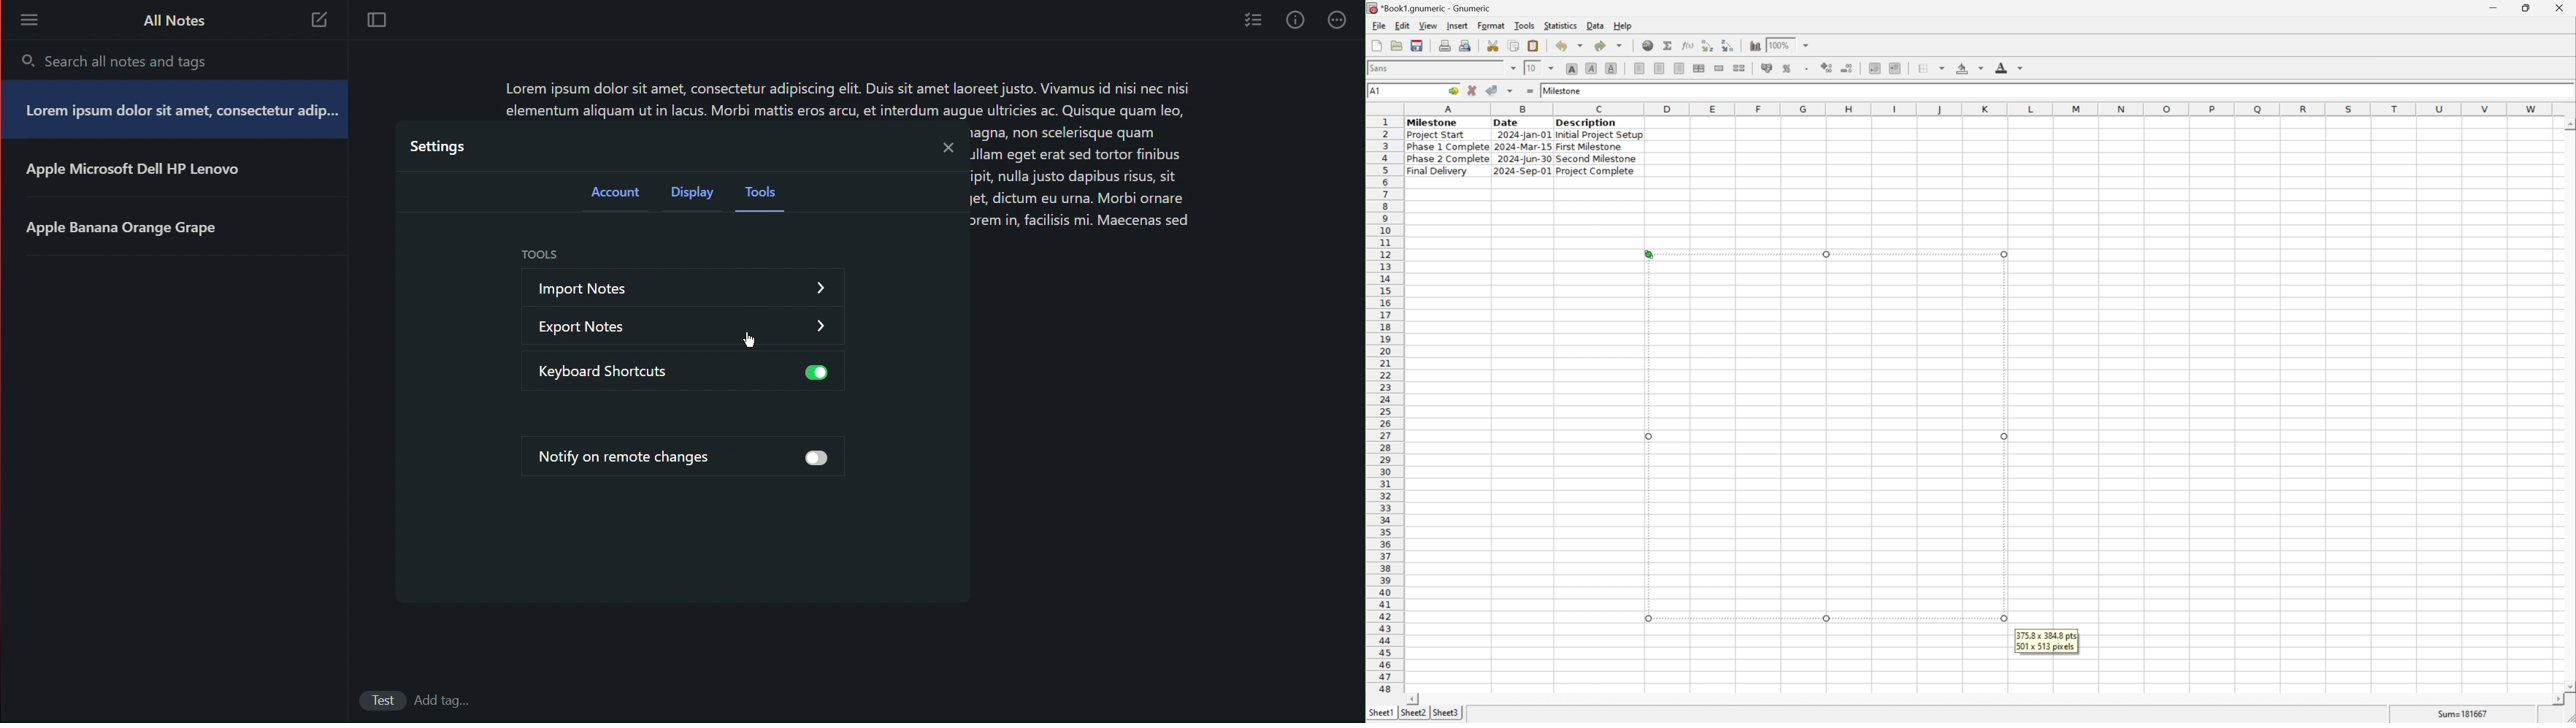 This screenshot has width=2576, height=728. What do you see at coordinates (1610, 44) in the screenshot?
I see `redo` at bounding box center [1610, 44].